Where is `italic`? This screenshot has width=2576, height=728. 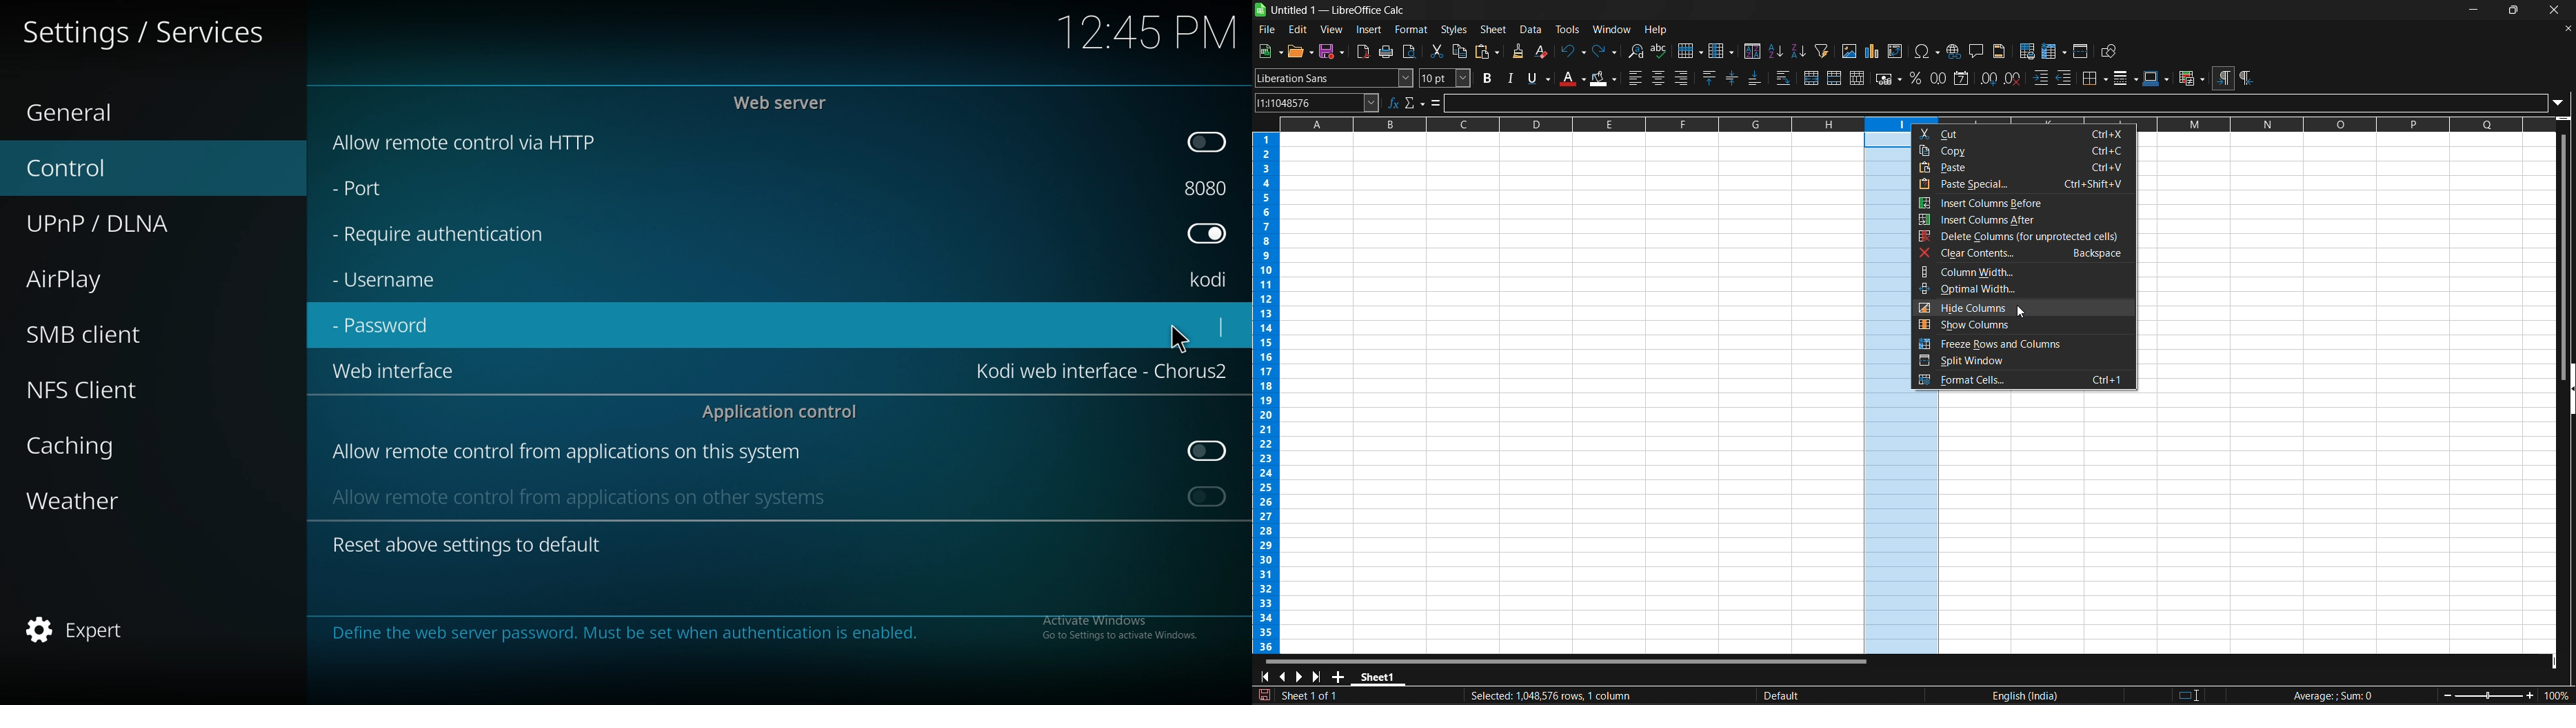
italic is located at coordinates (1511, 79).